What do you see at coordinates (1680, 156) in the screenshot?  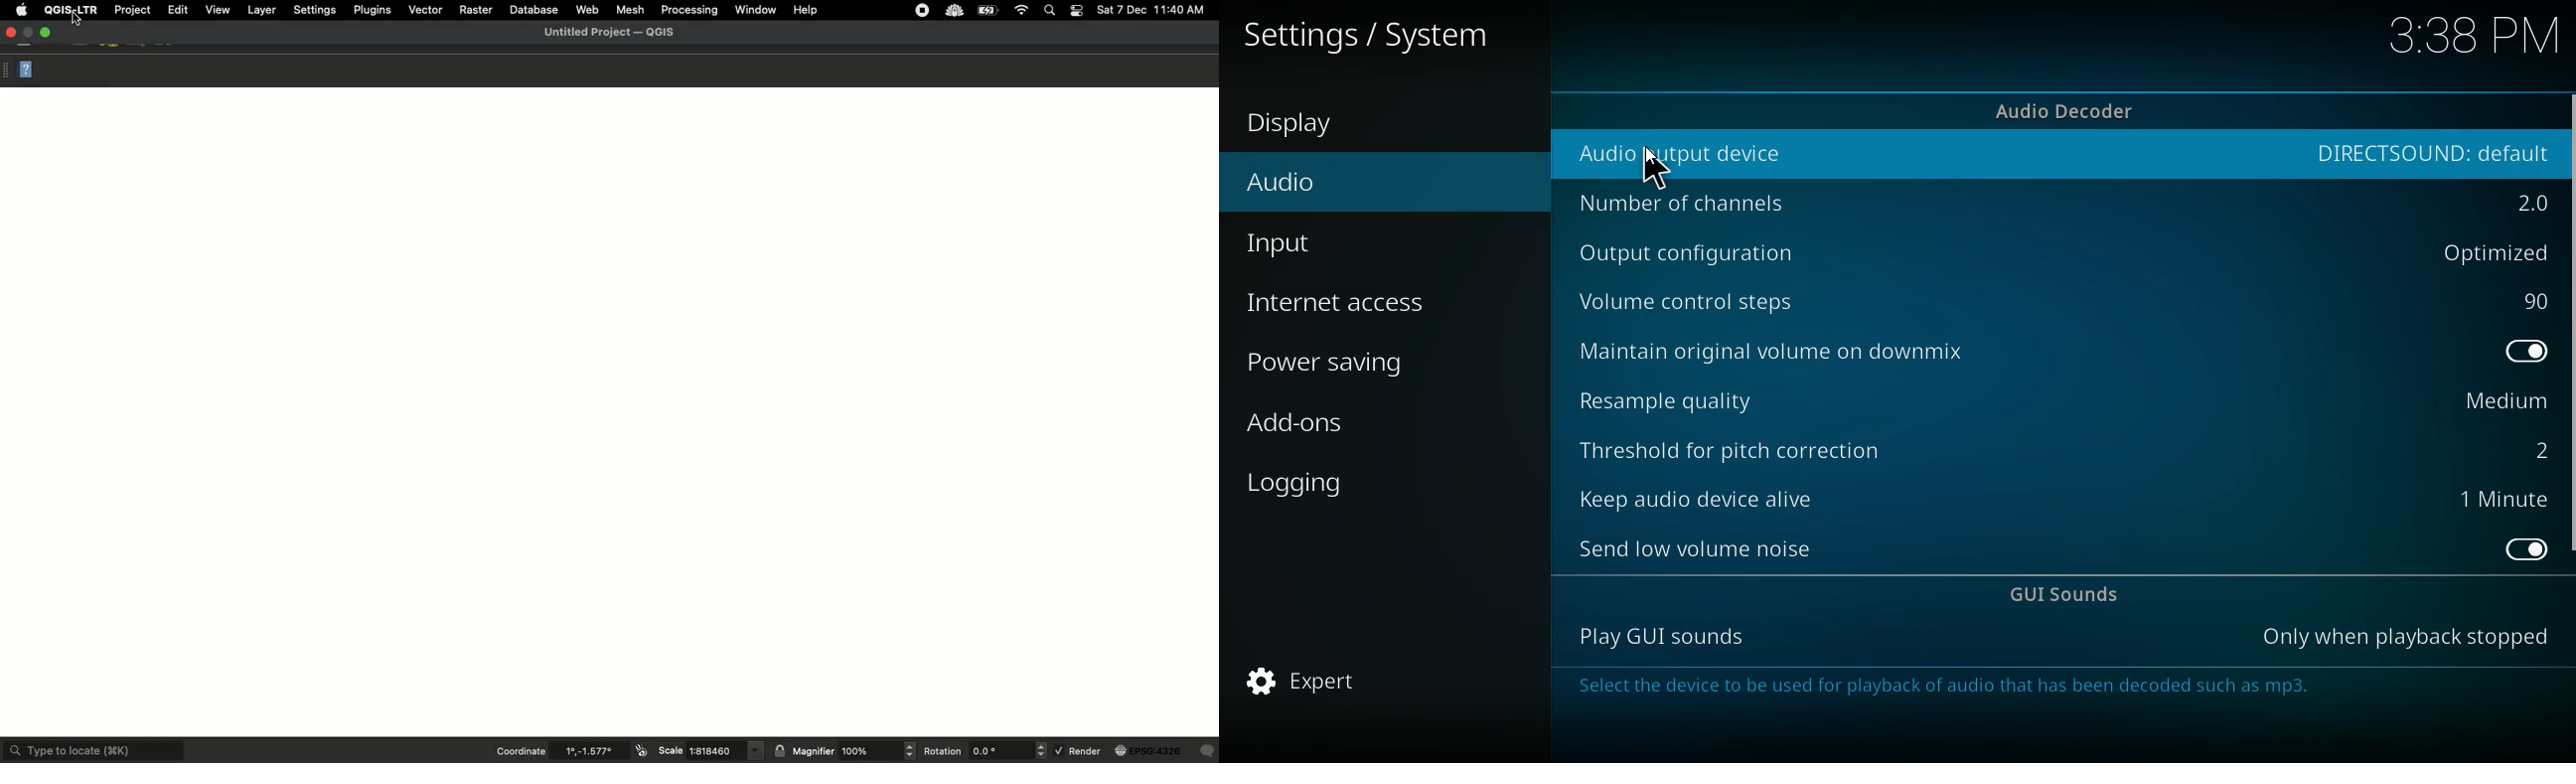 I see `audio output device` at bounding box center [1680, 156].